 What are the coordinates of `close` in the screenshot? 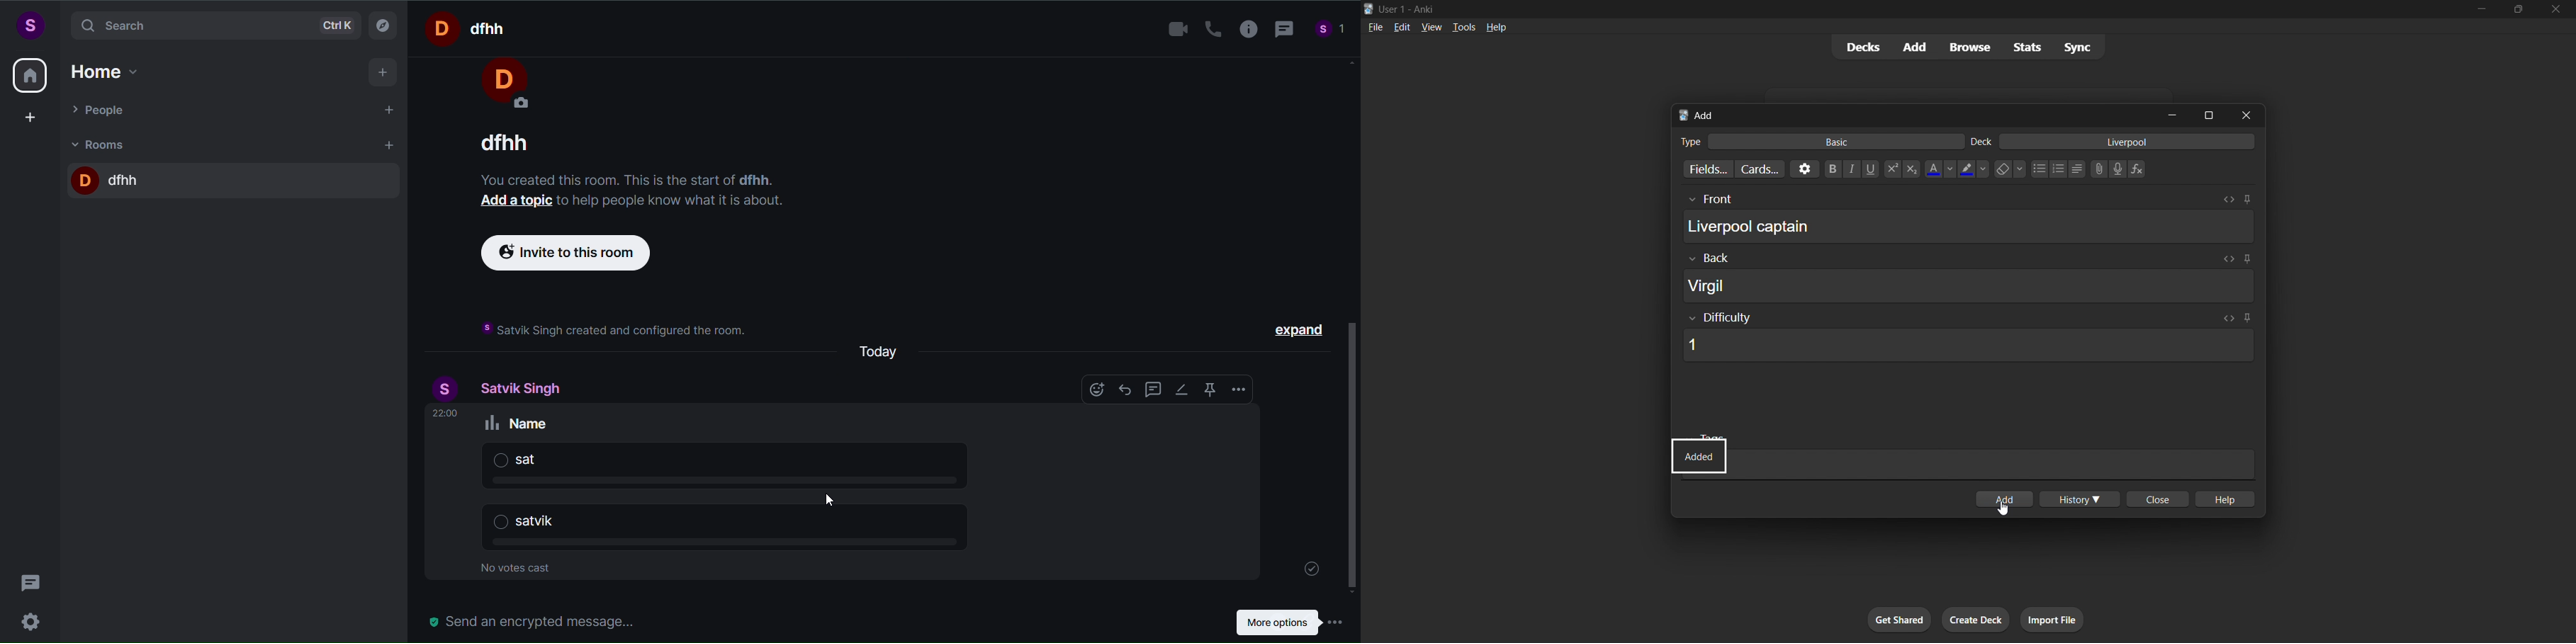 It's located at (2247, 115).